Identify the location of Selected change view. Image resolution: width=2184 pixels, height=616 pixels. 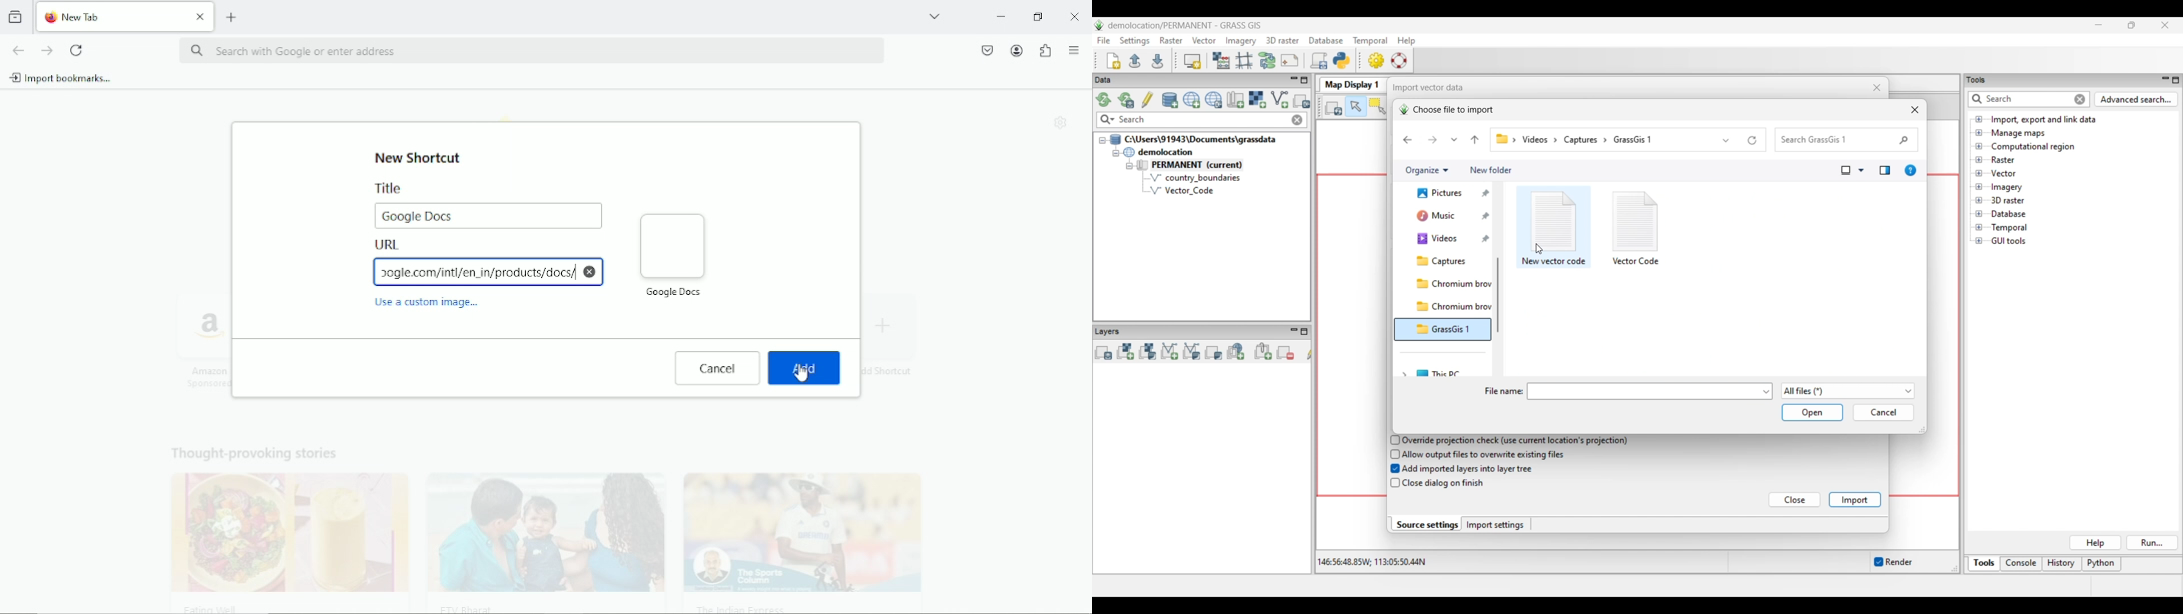
(1846, 171).